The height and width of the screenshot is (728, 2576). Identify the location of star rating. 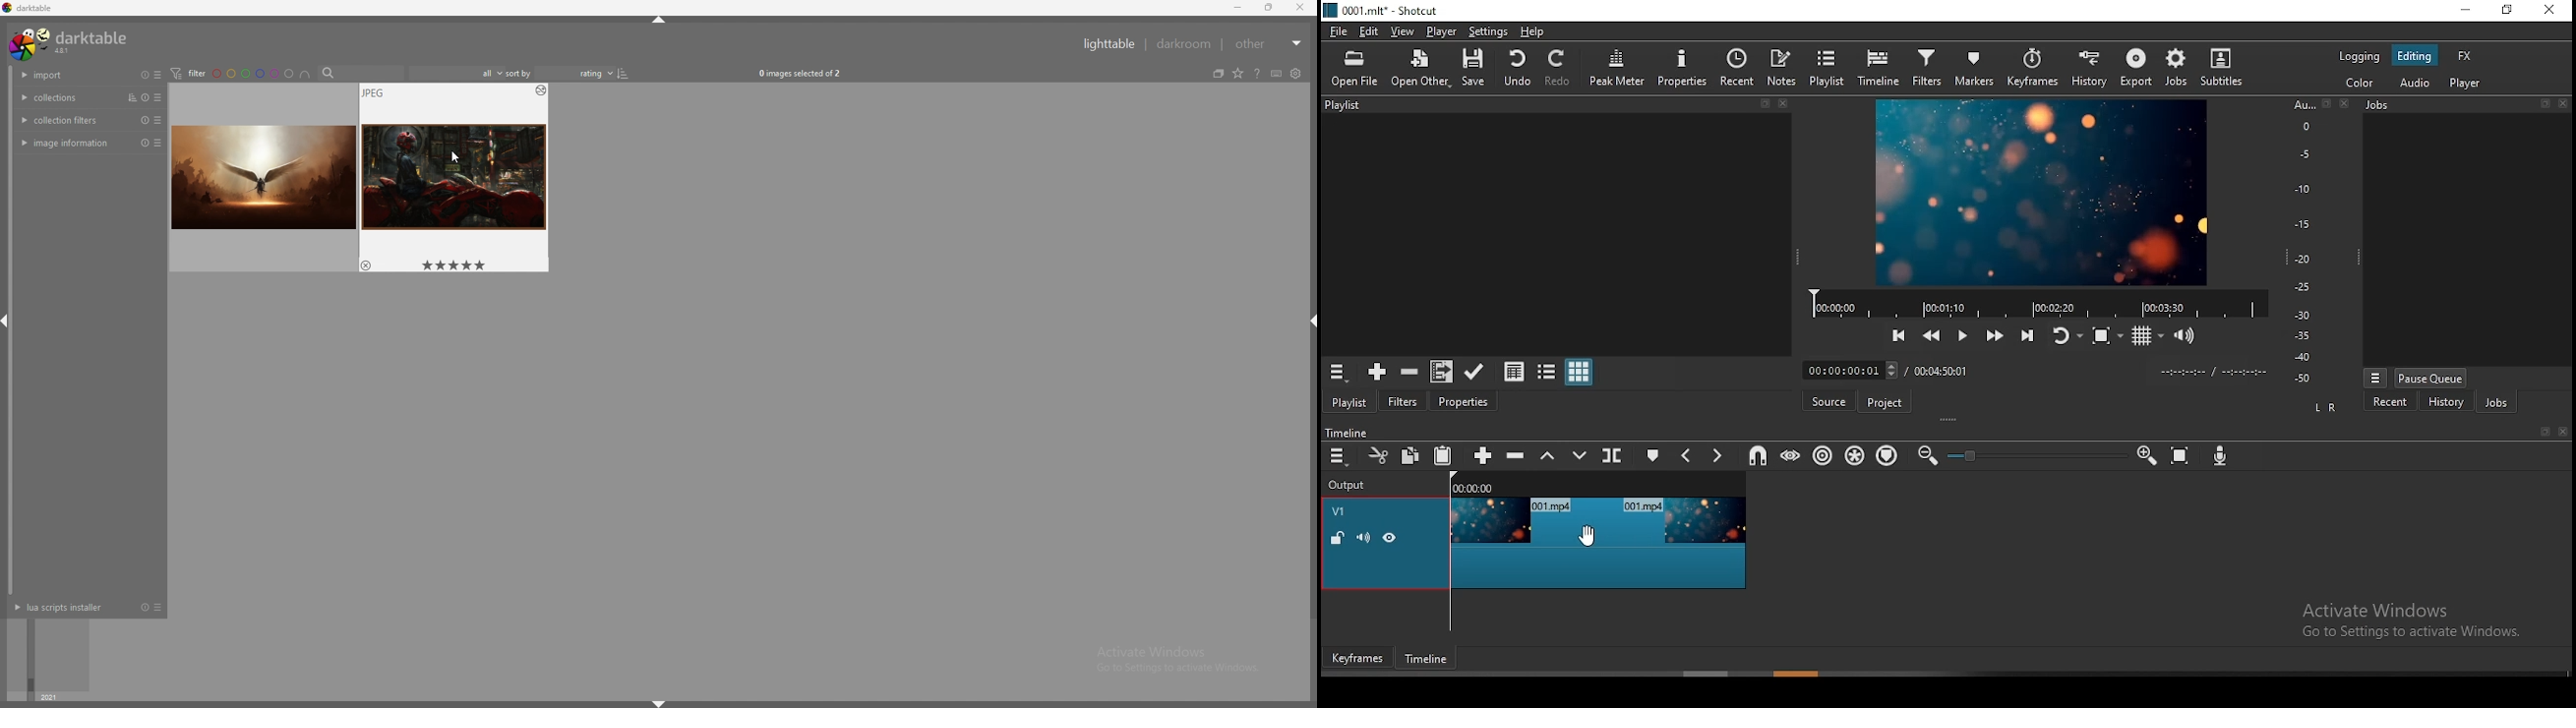
(453, 266).